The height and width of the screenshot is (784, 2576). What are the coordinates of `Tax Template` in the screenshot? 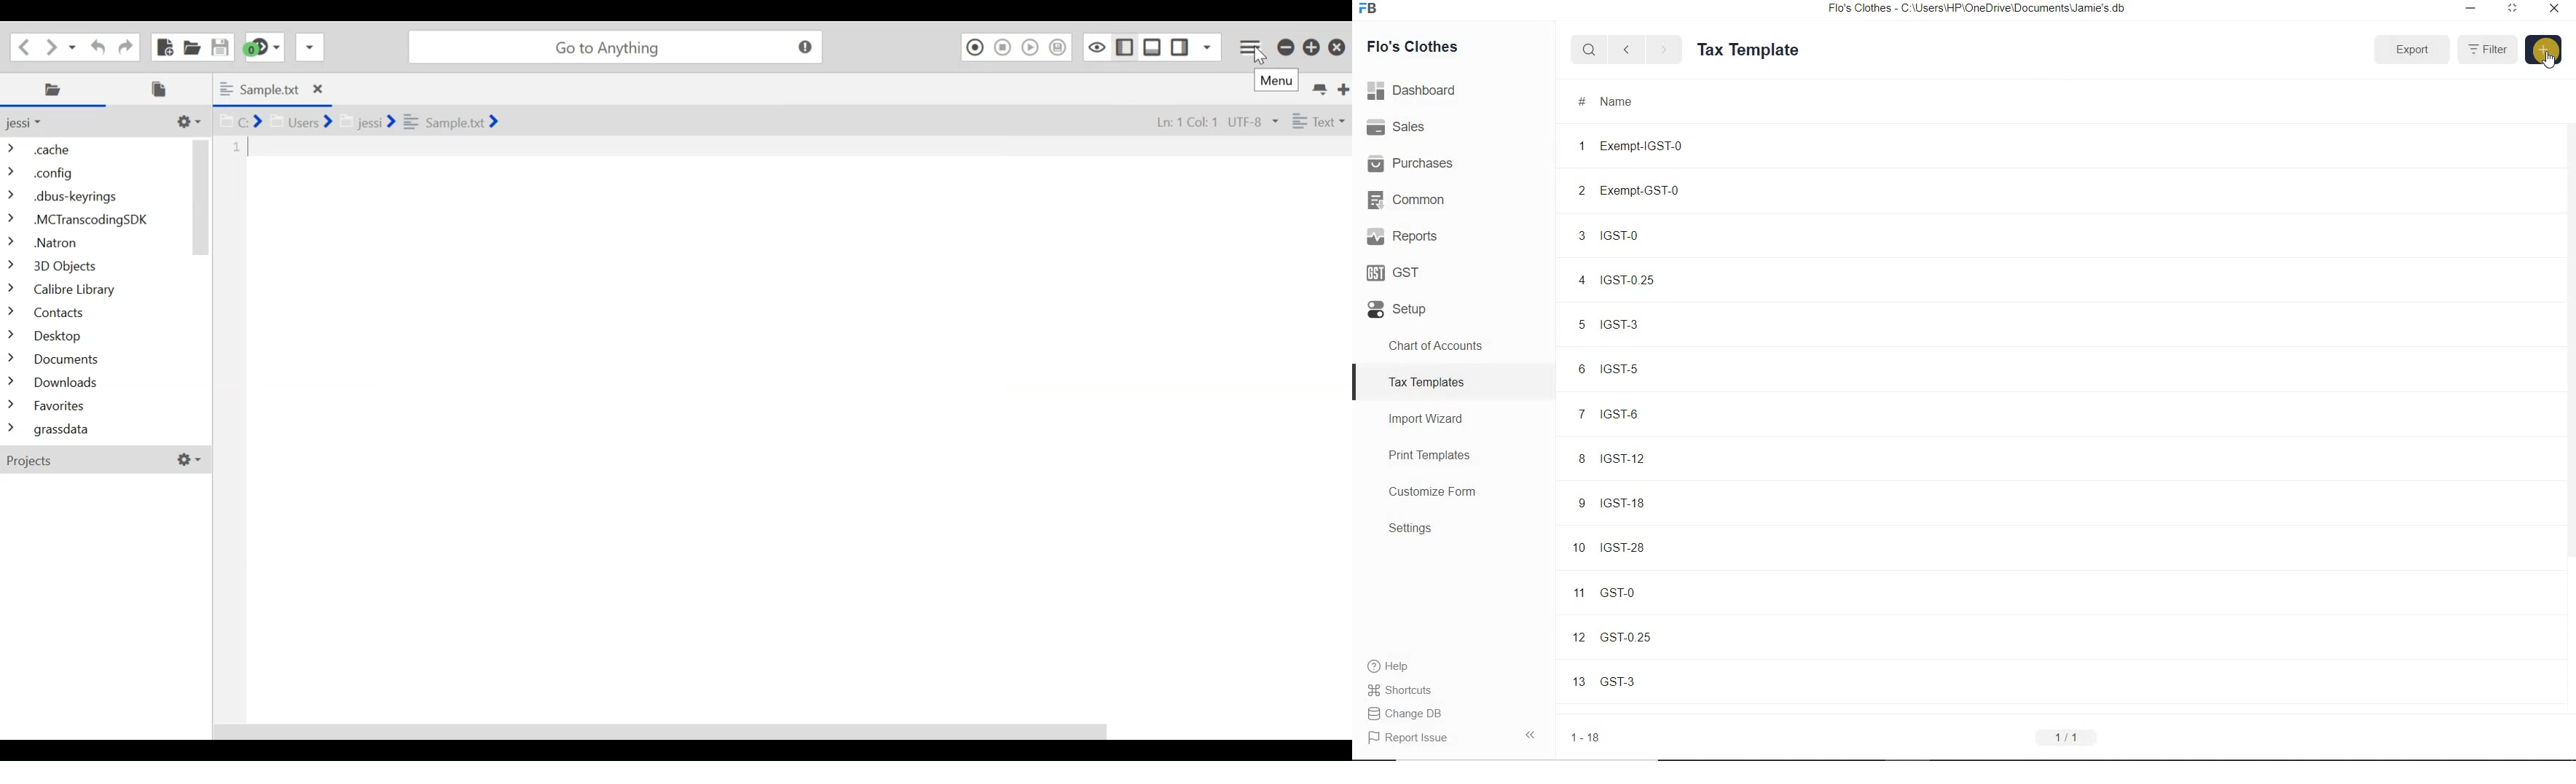 It's located at (1748, 50).